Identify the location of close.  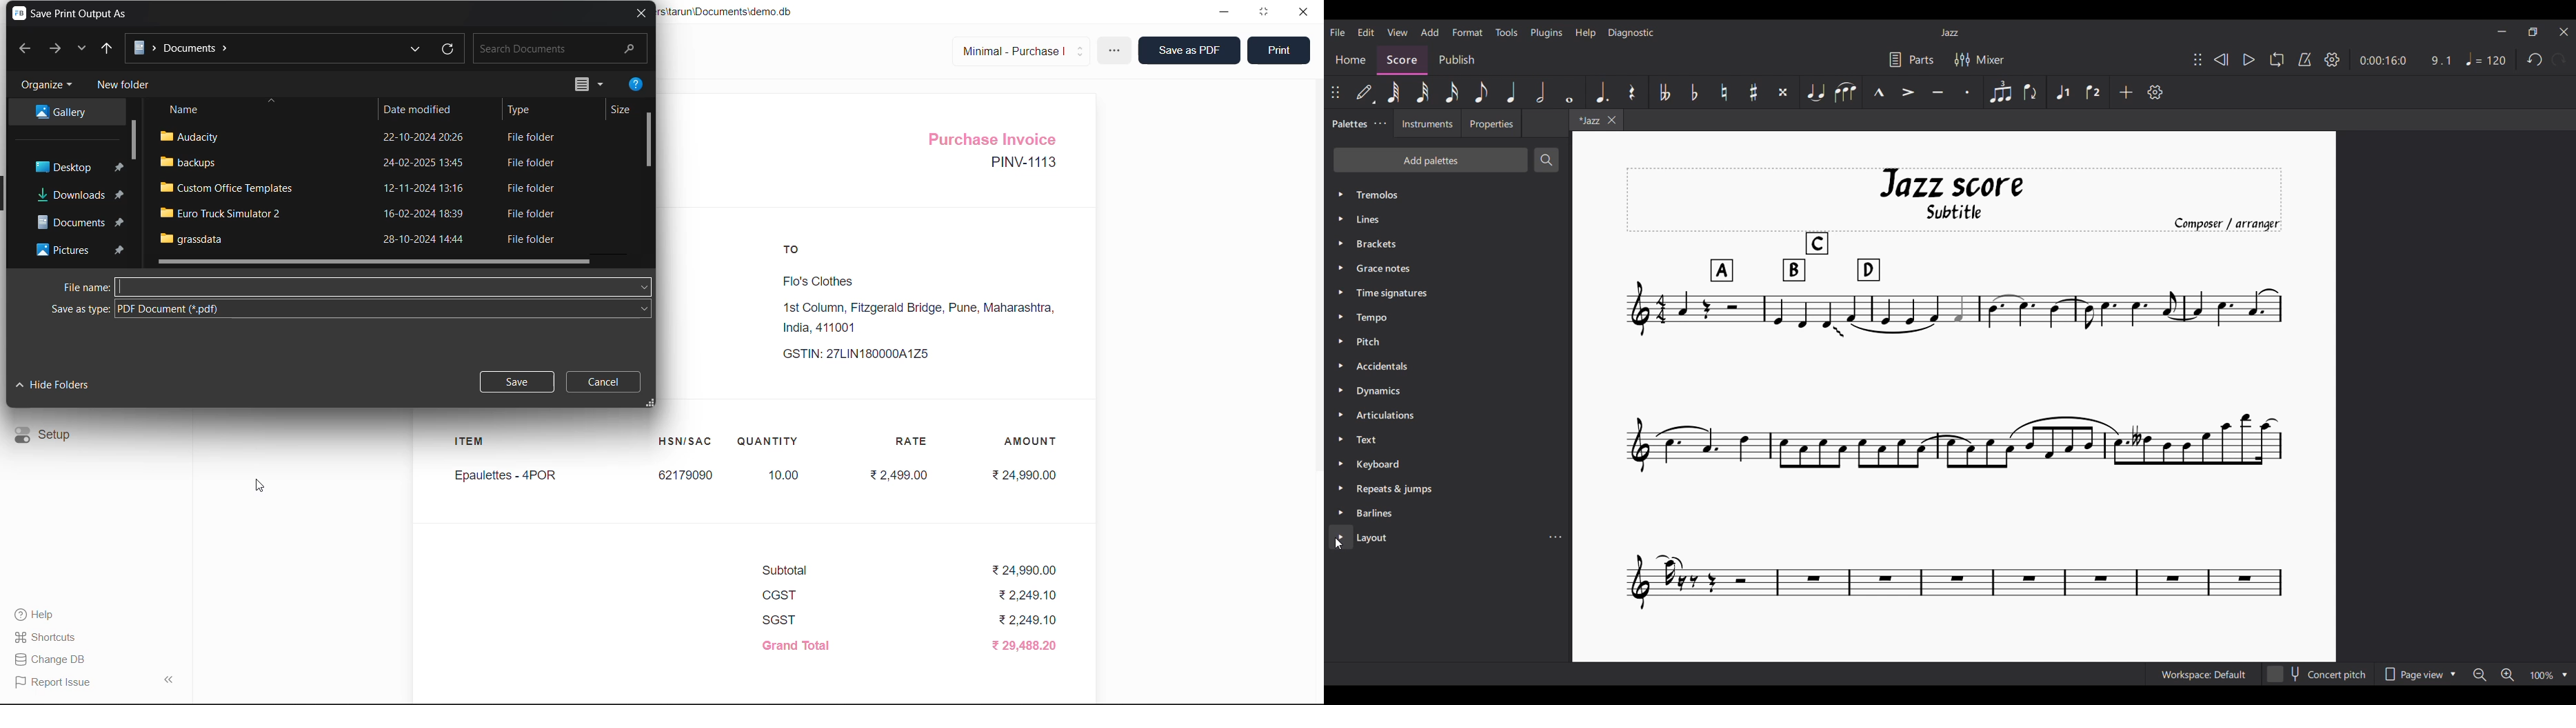
(1302, 14).